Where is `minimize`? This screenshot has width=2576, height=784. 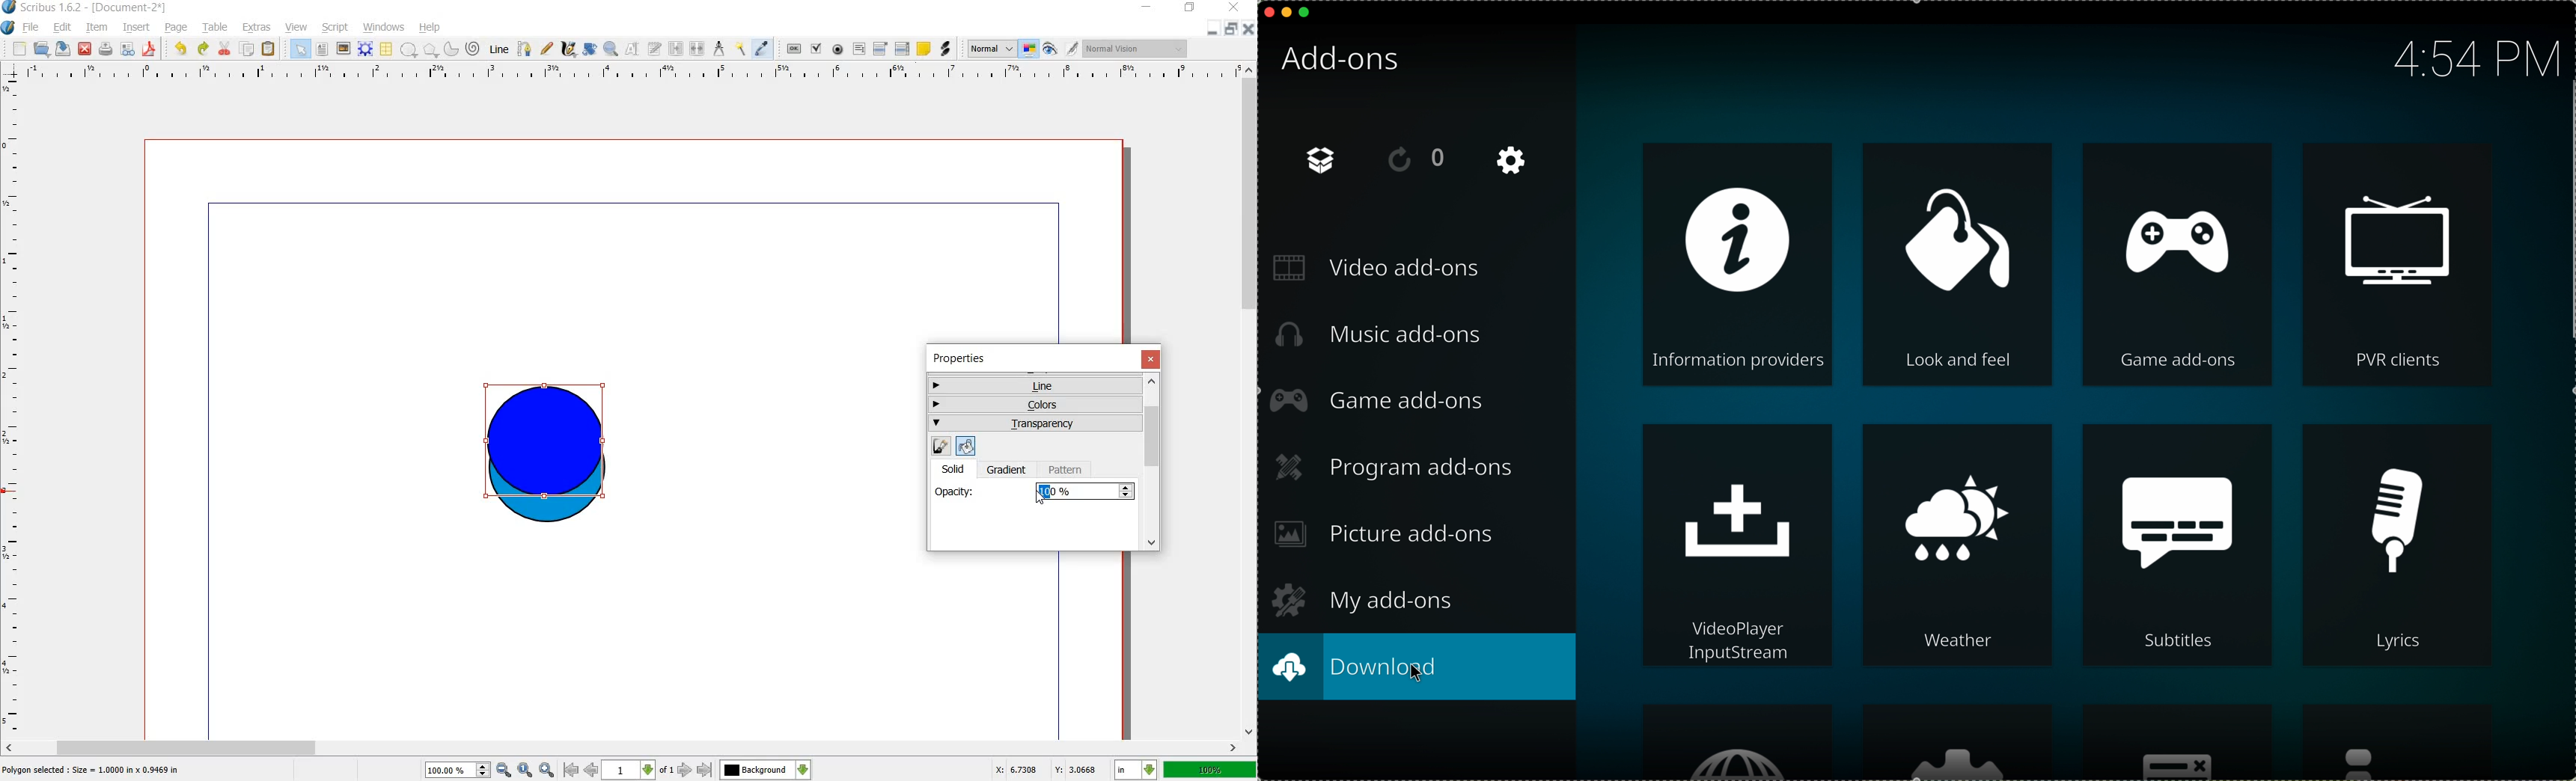
minimize is located at coordinates (1147, 7).